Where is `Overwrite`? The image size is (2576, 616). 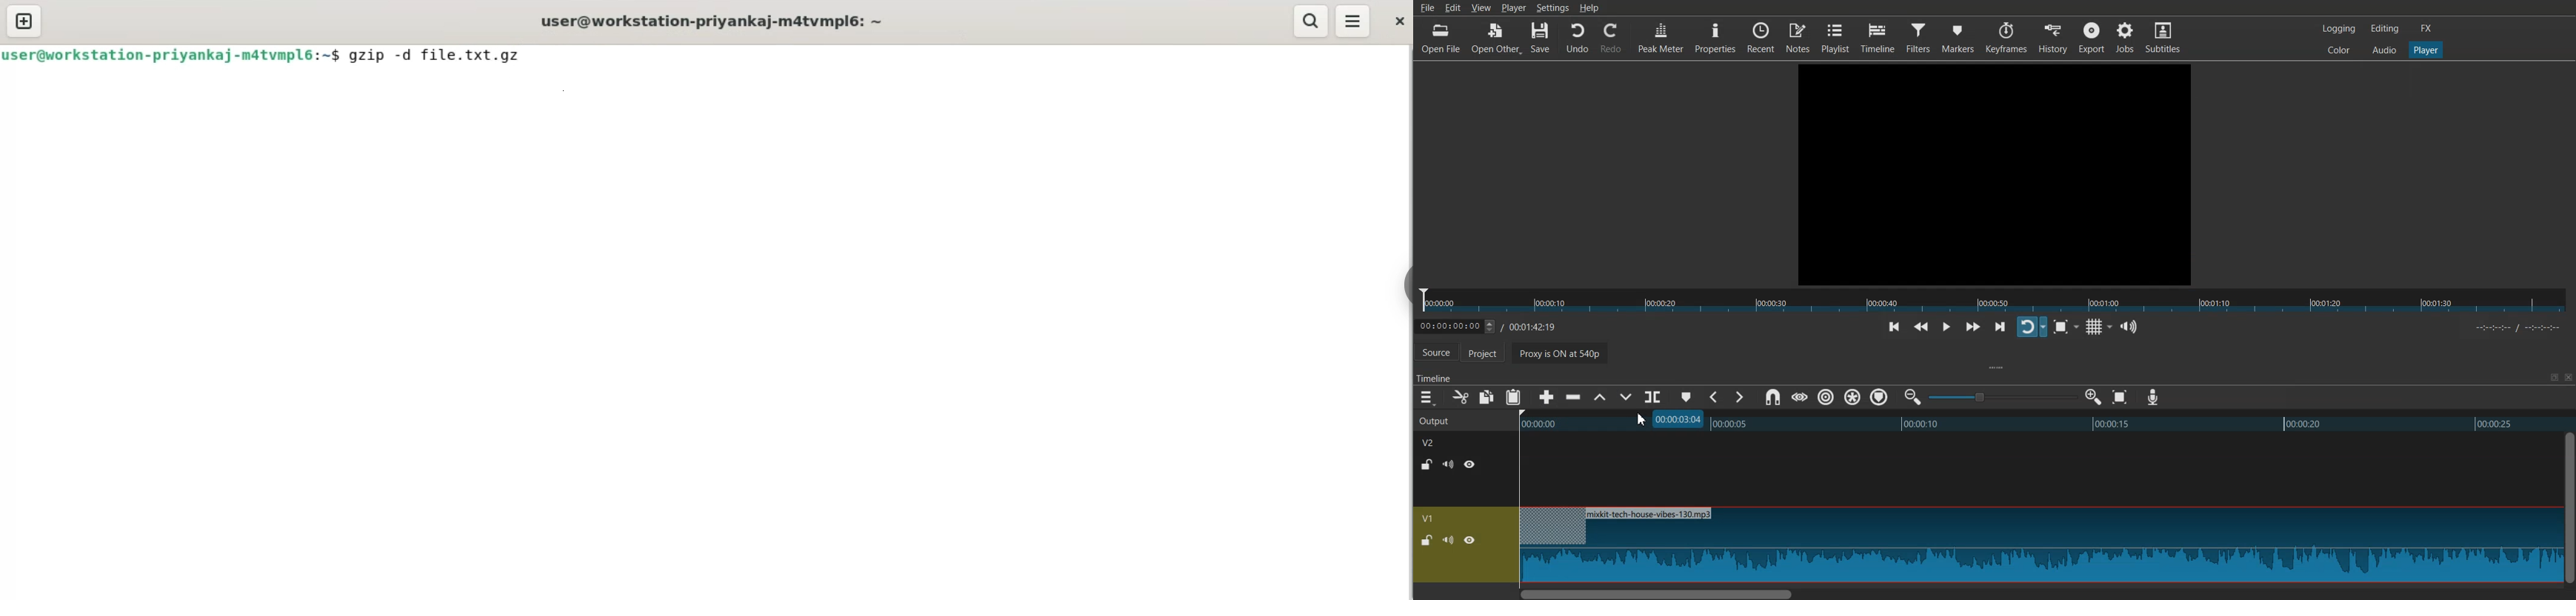
Overwrite is located at coordinates (1625, 397).